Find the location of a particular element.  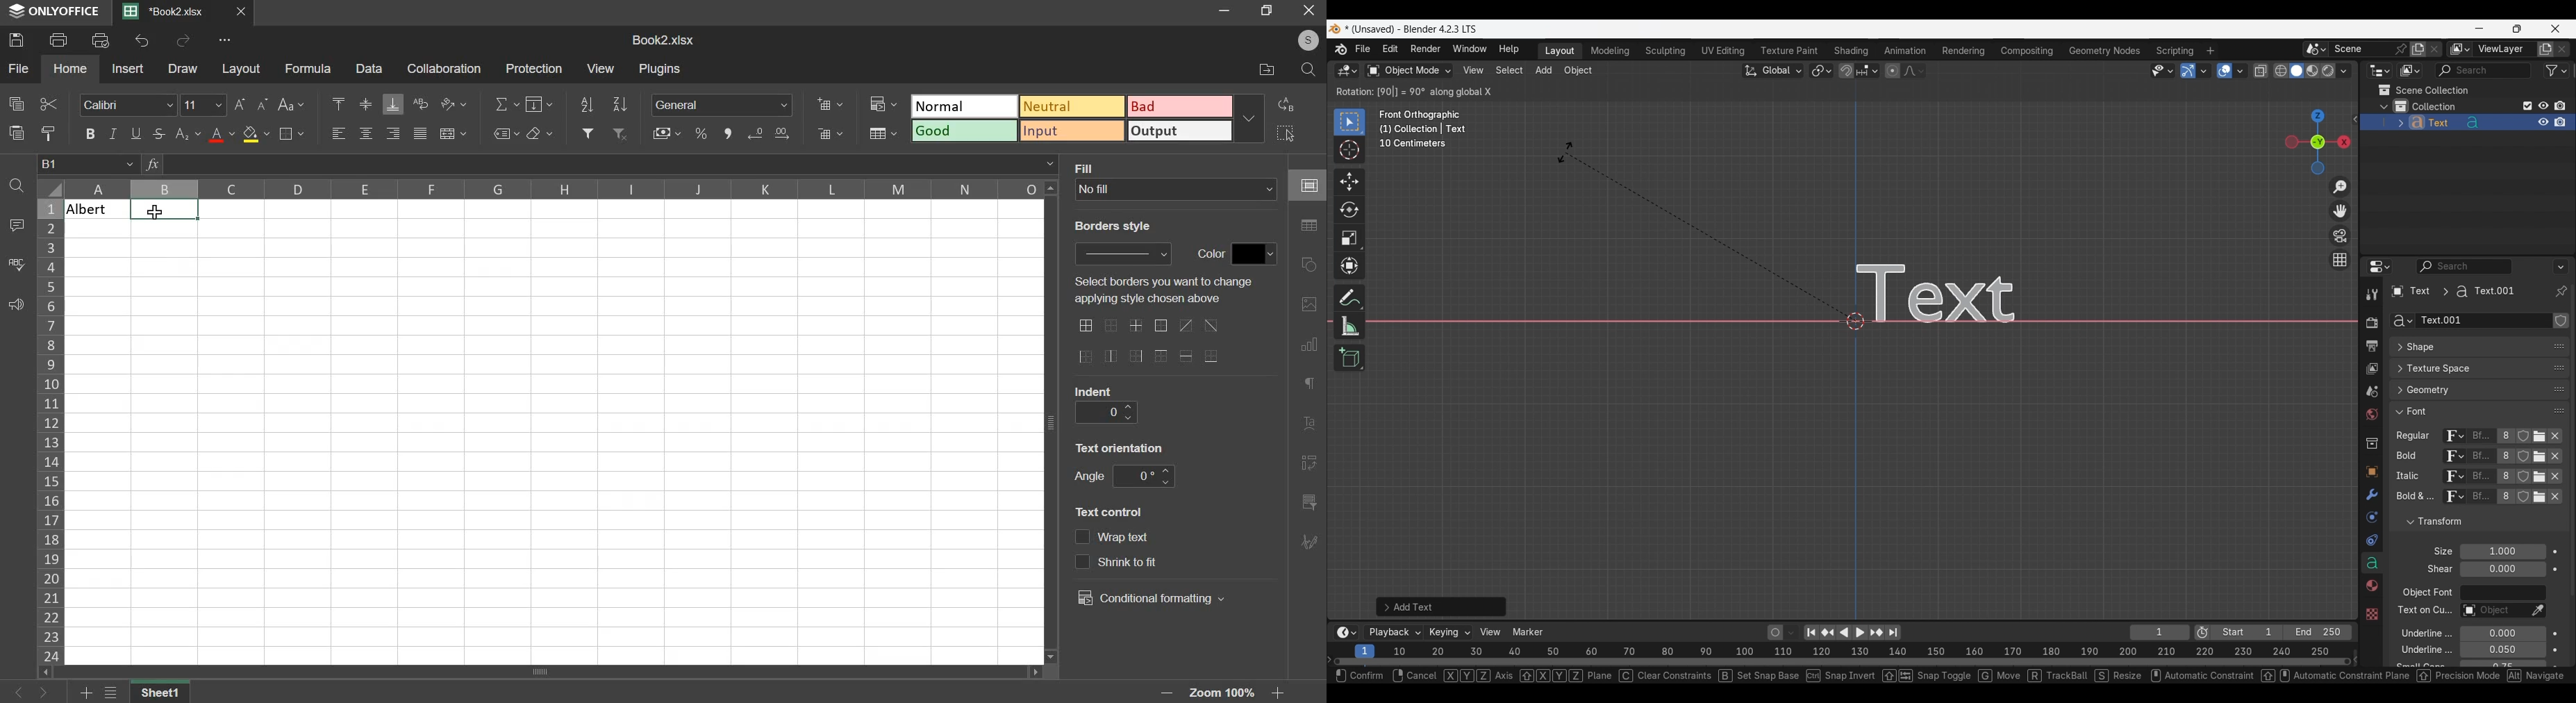

View menu is located at coordinates (1472, 70).